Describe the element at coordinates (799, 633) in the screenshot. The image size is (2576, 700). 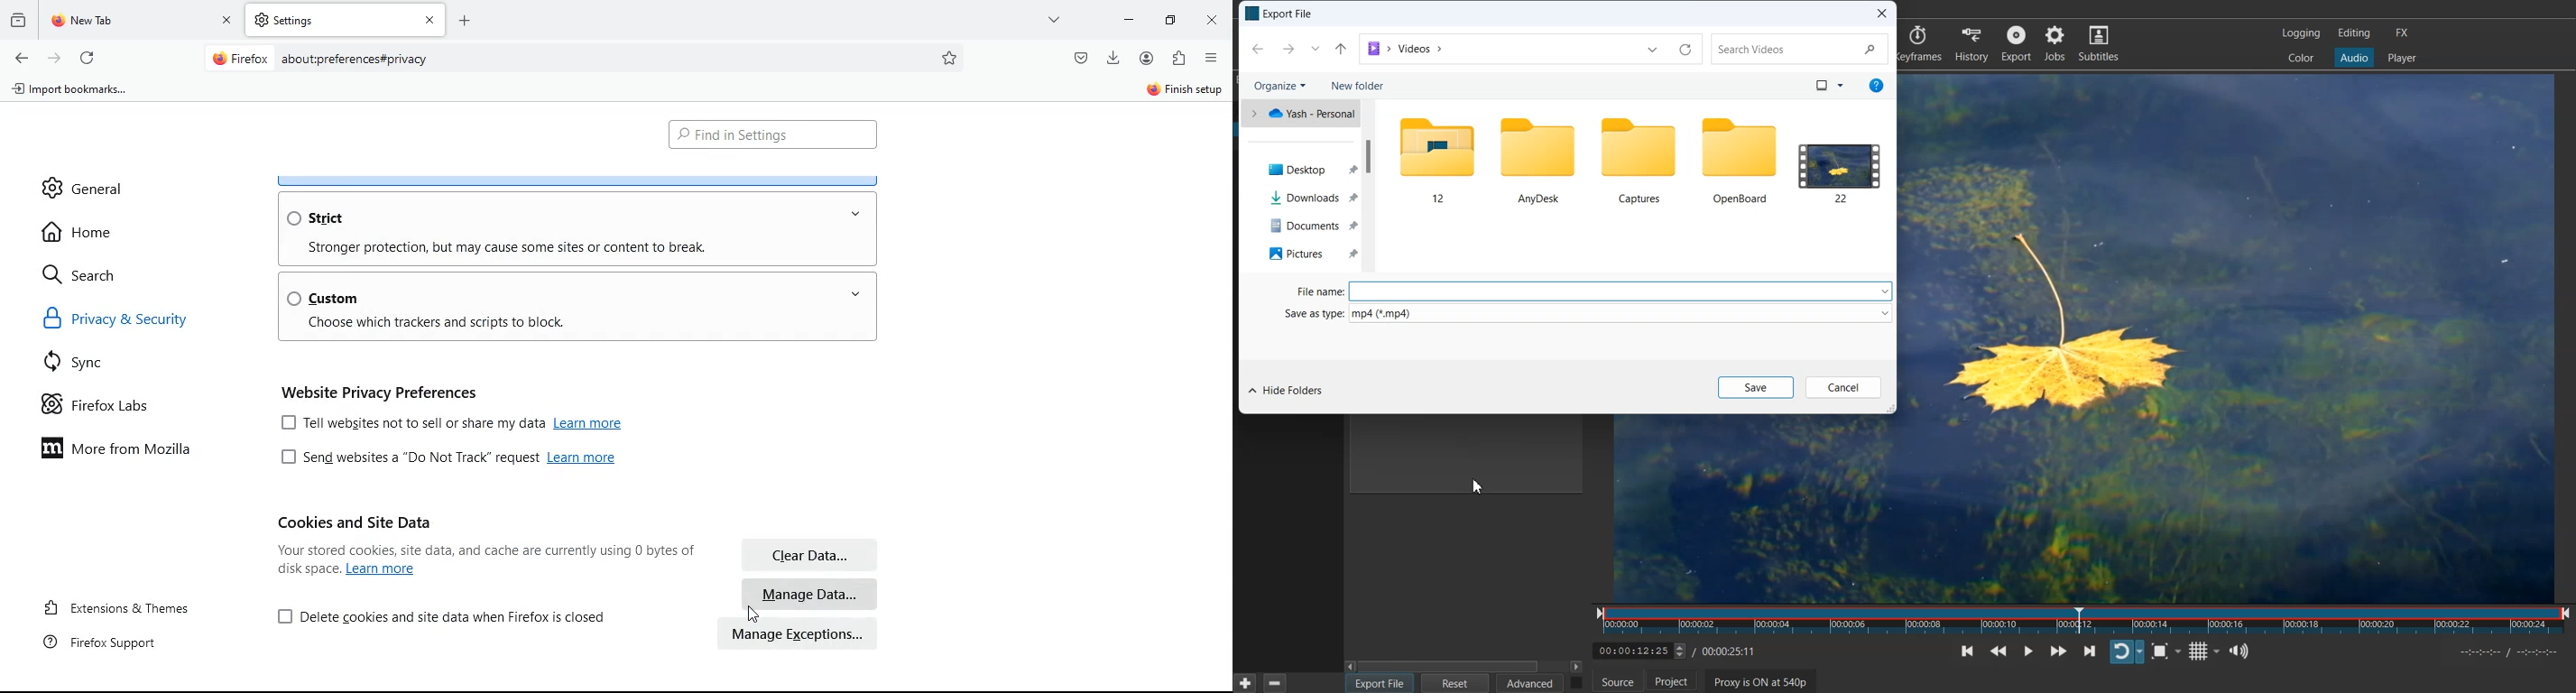
I see `manage exceptions` at that location.